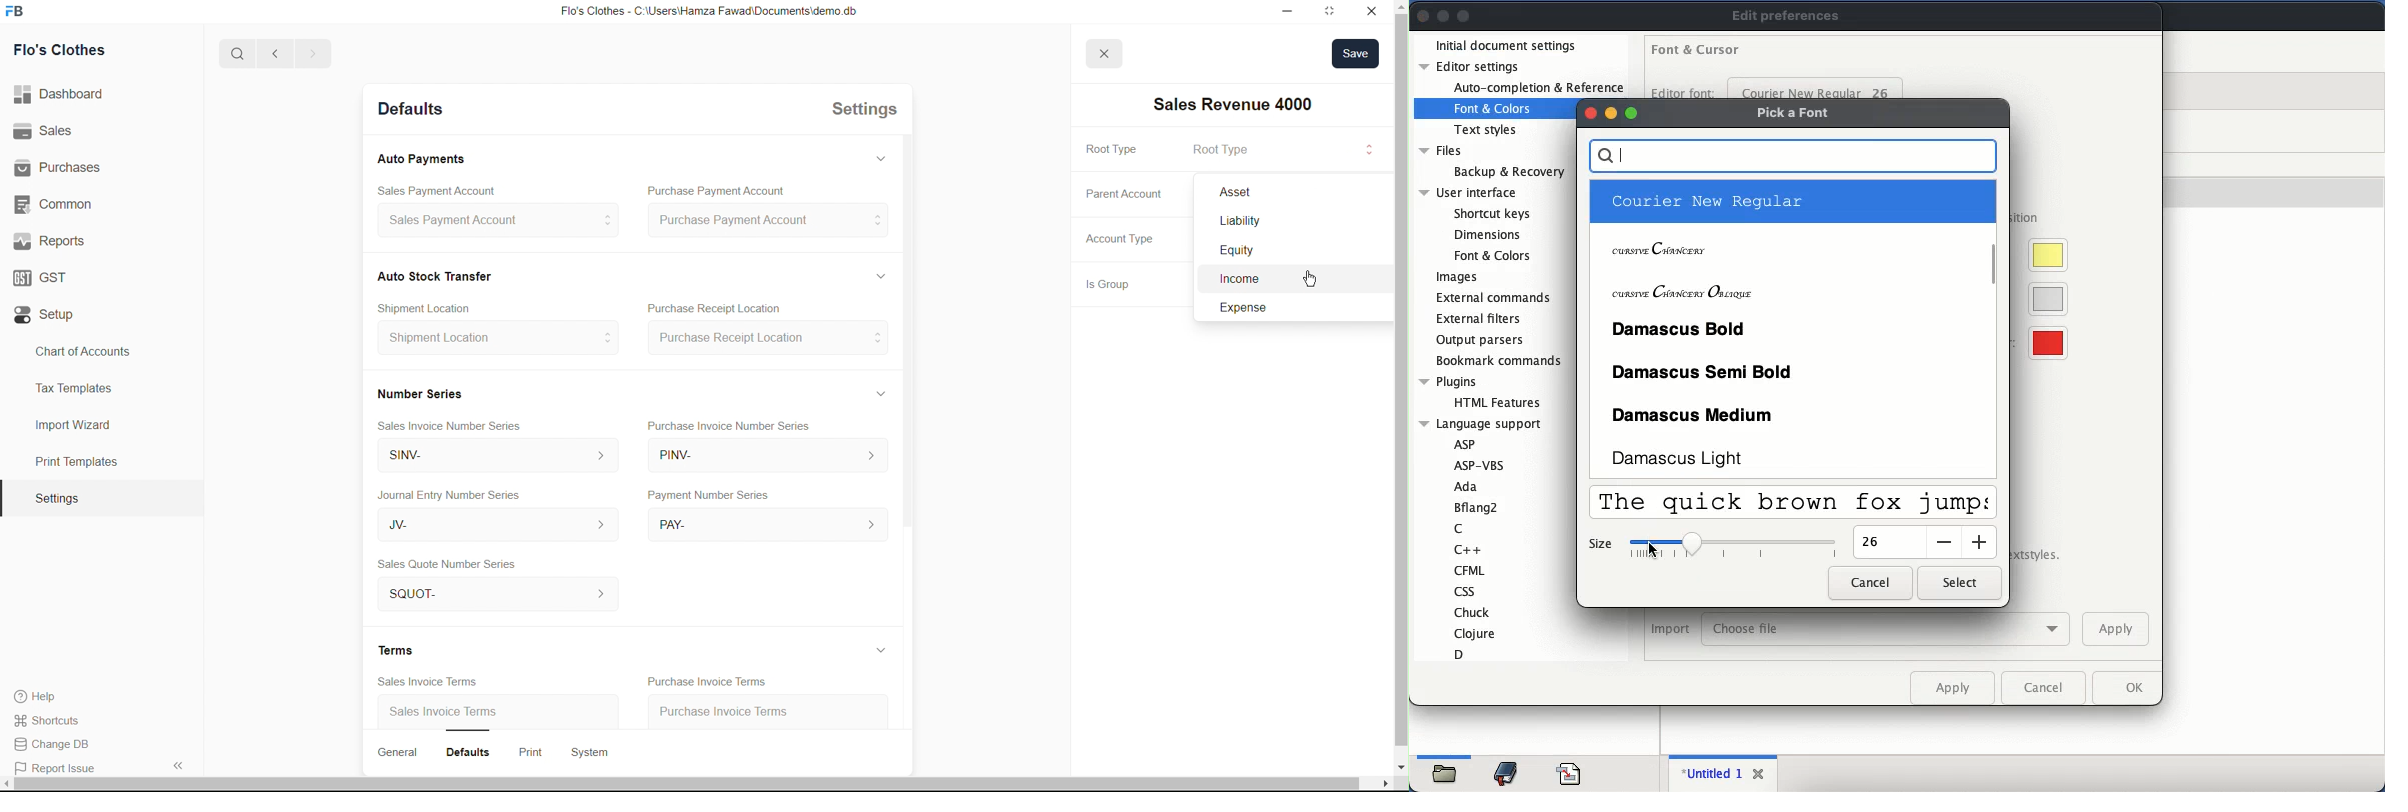 This screenshot has width=2408, height=812. Describe the element at coordinates (1132, 242) in the screenshot. I see `Account Type` at that location.